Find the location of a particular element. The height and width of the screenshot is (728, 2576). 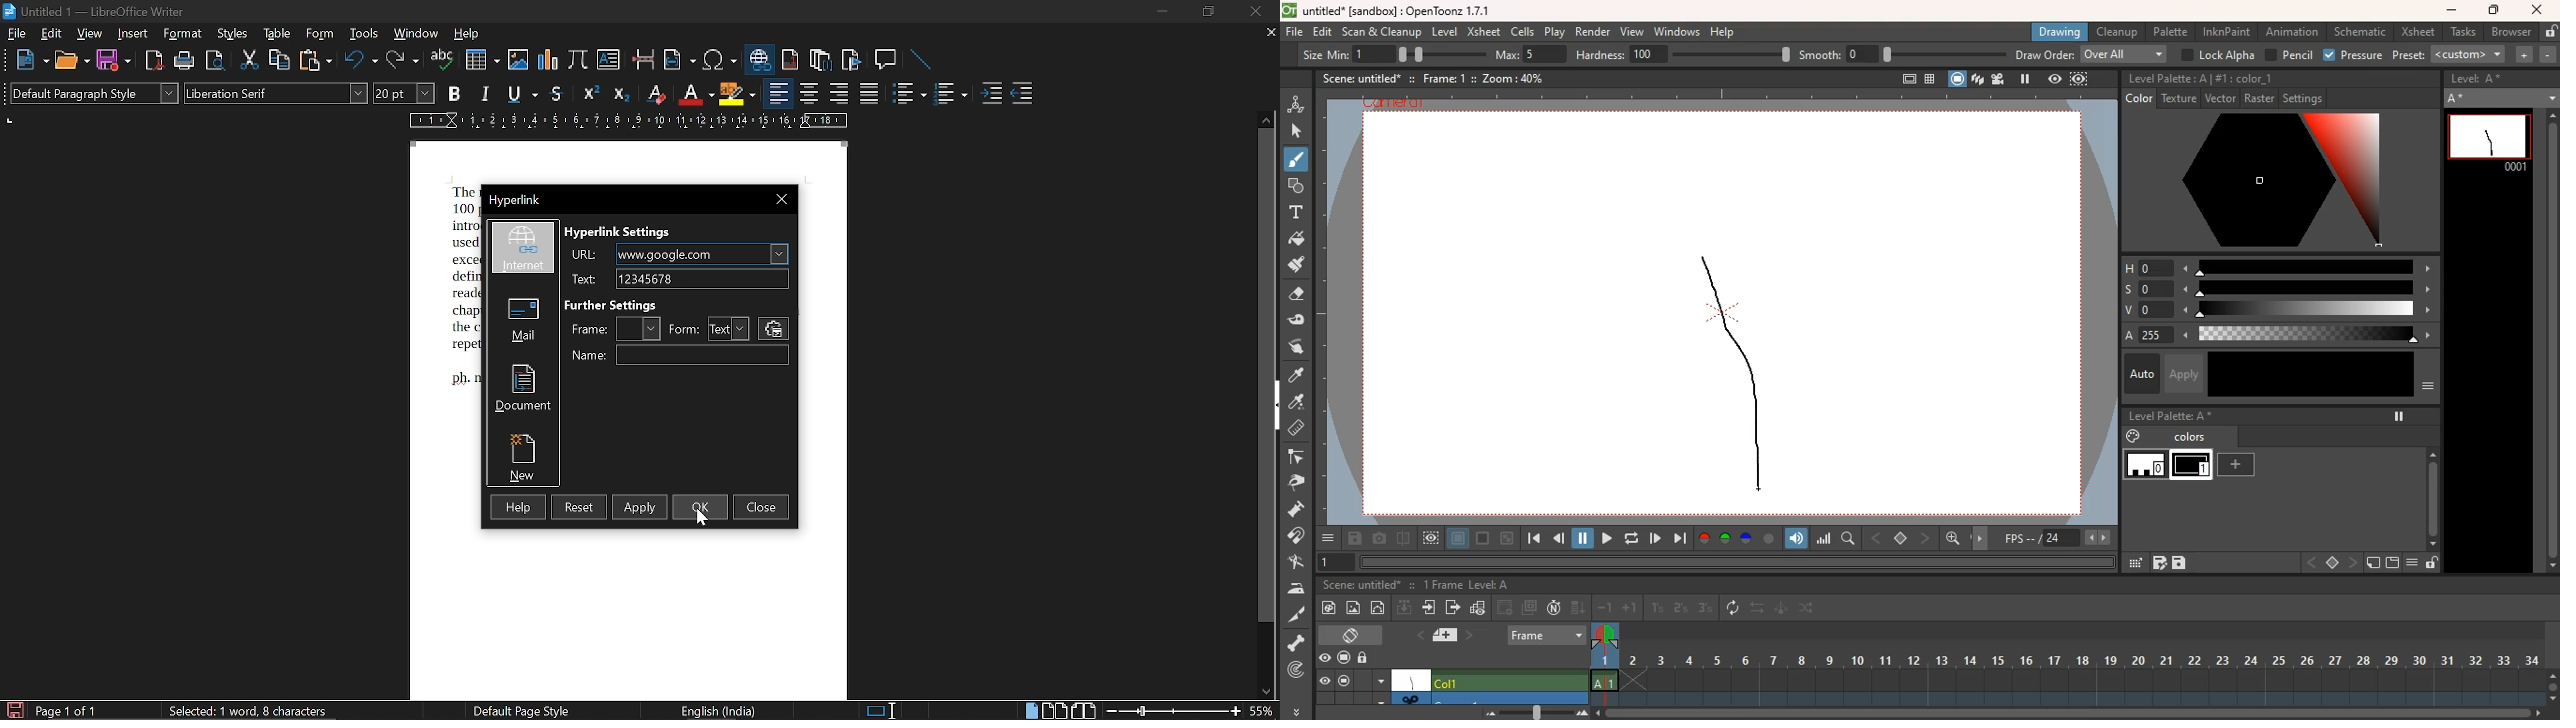

zoom is located at coordinates (2553, 684).